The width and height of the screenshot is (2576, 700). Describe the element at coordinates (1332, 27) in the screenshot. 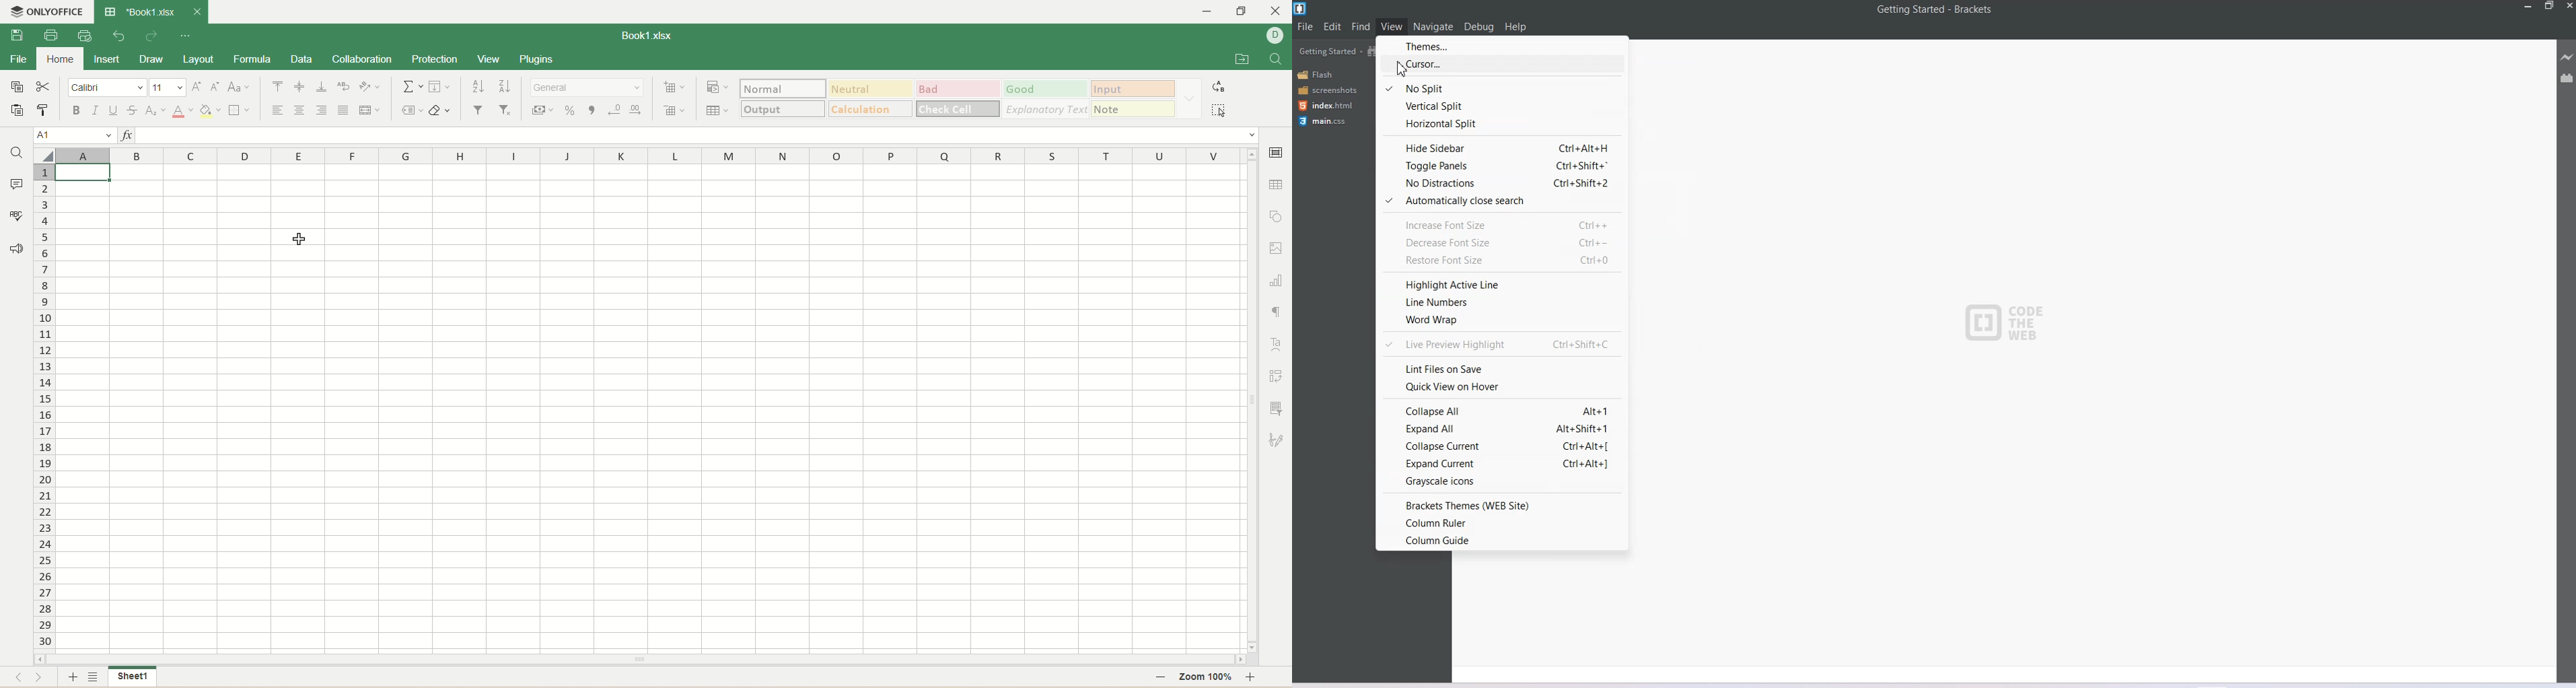

I see `Edit` at that location.